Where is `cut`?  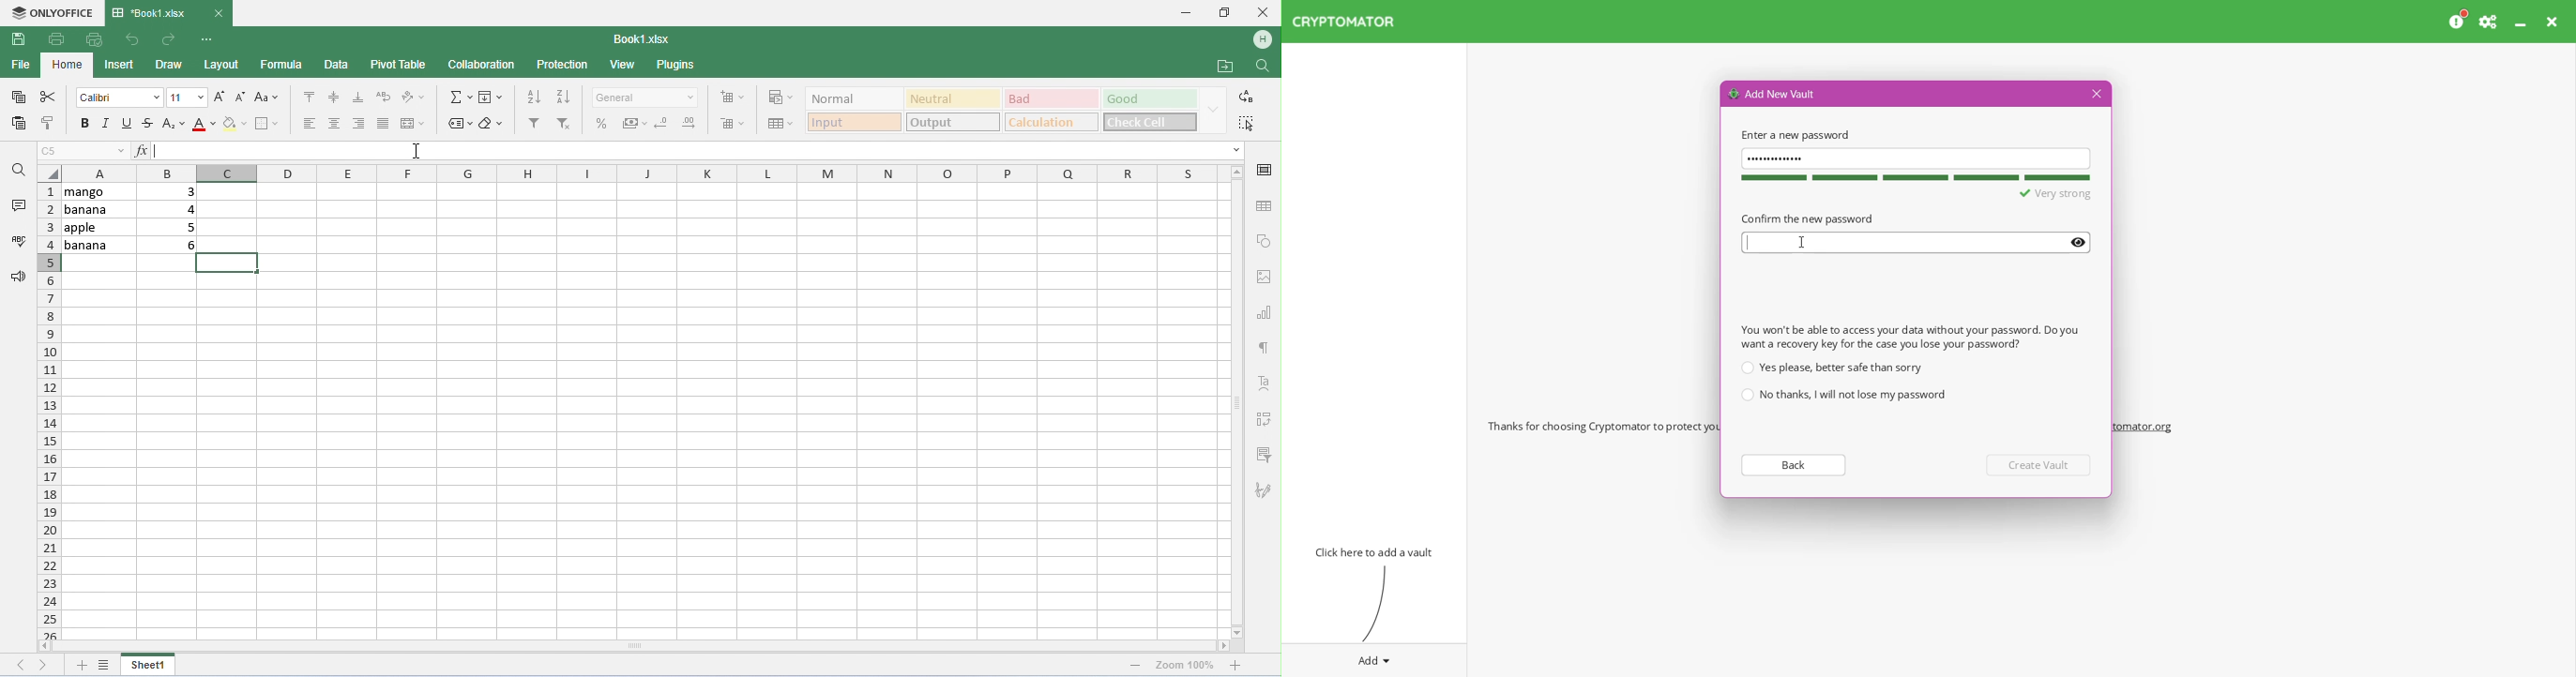
cut is located at coordinates (51, 97).